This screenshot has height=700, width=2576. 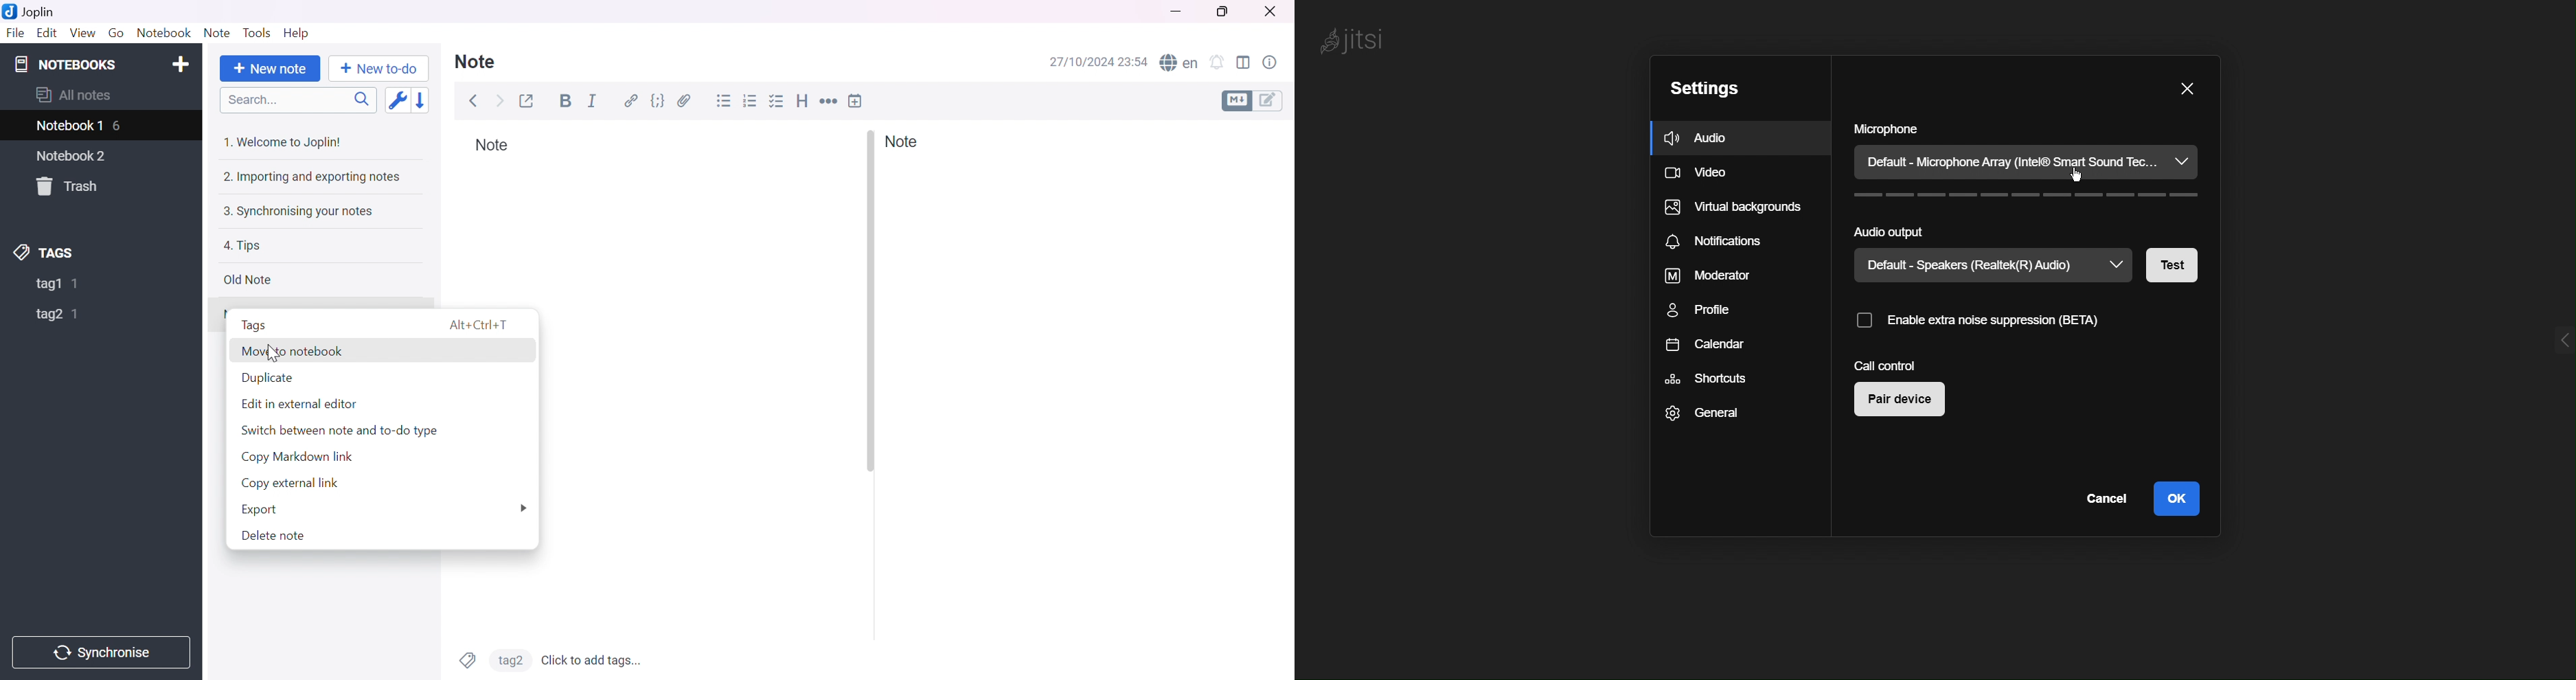 What do you see at coordinates (487, 145) in the screenshot?
I see `Note` at bounding box center [487, 145].